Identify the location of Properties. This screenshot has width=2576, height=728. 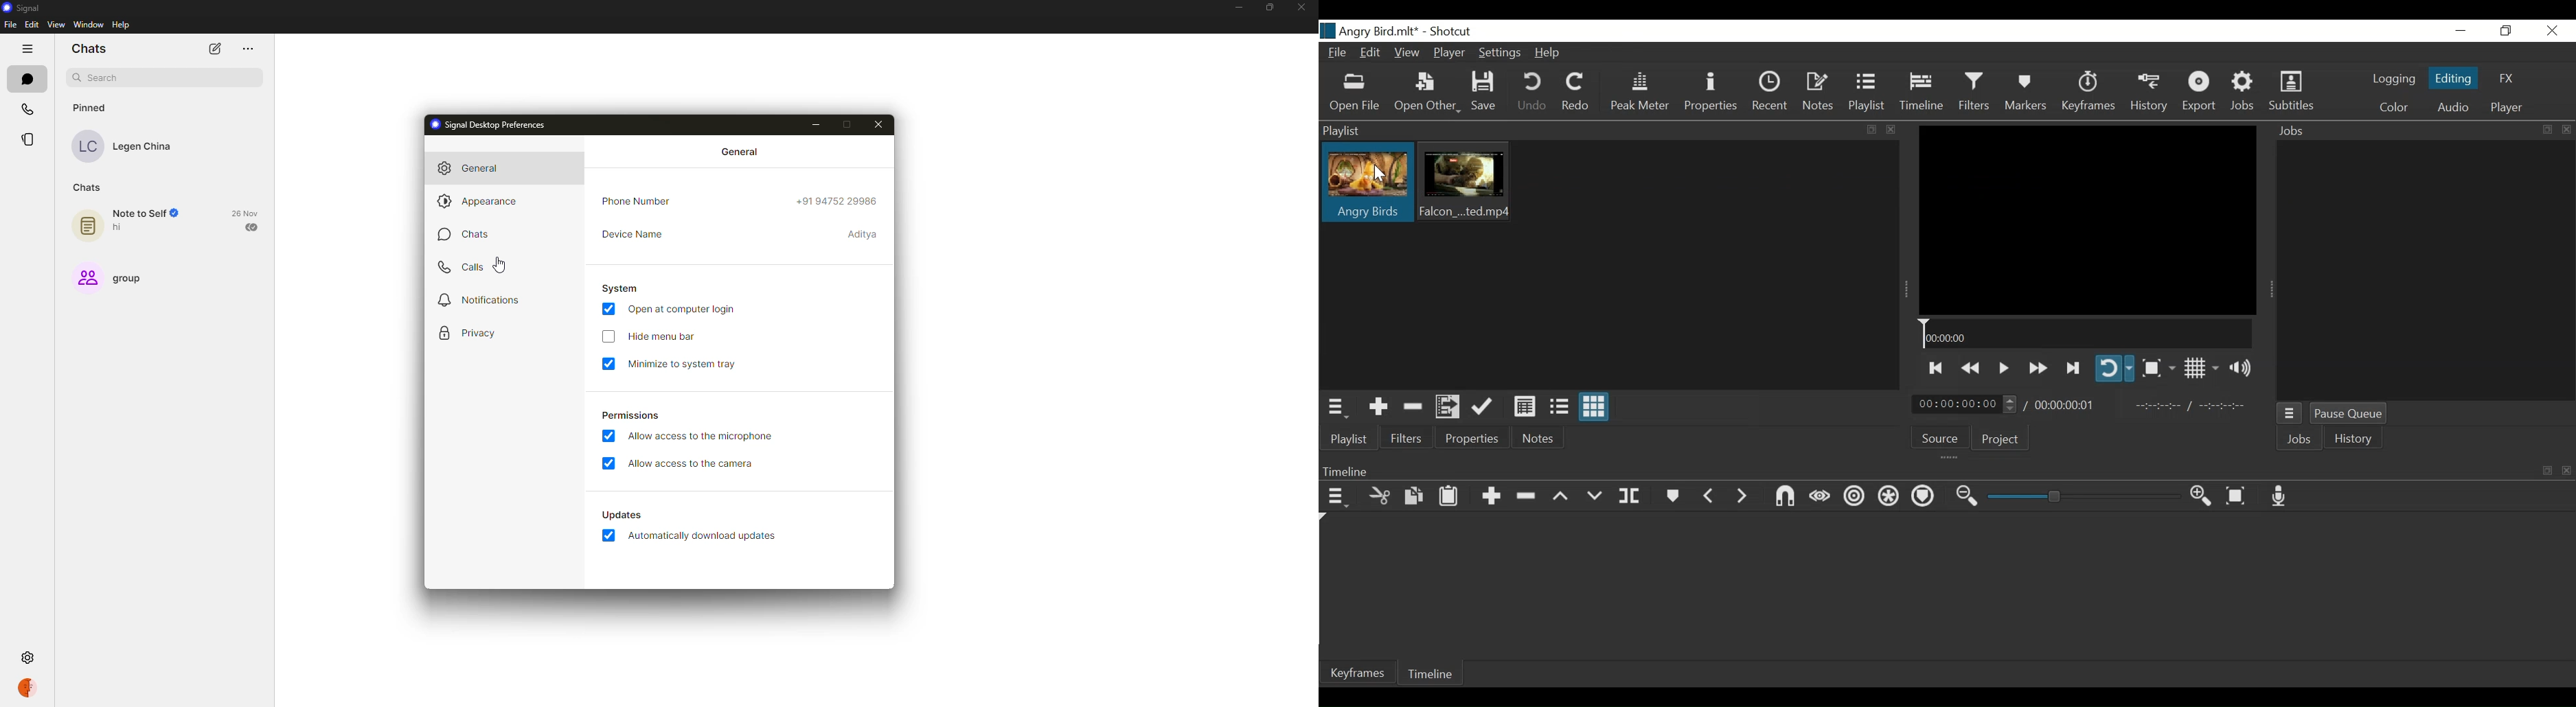
(1712, 94).